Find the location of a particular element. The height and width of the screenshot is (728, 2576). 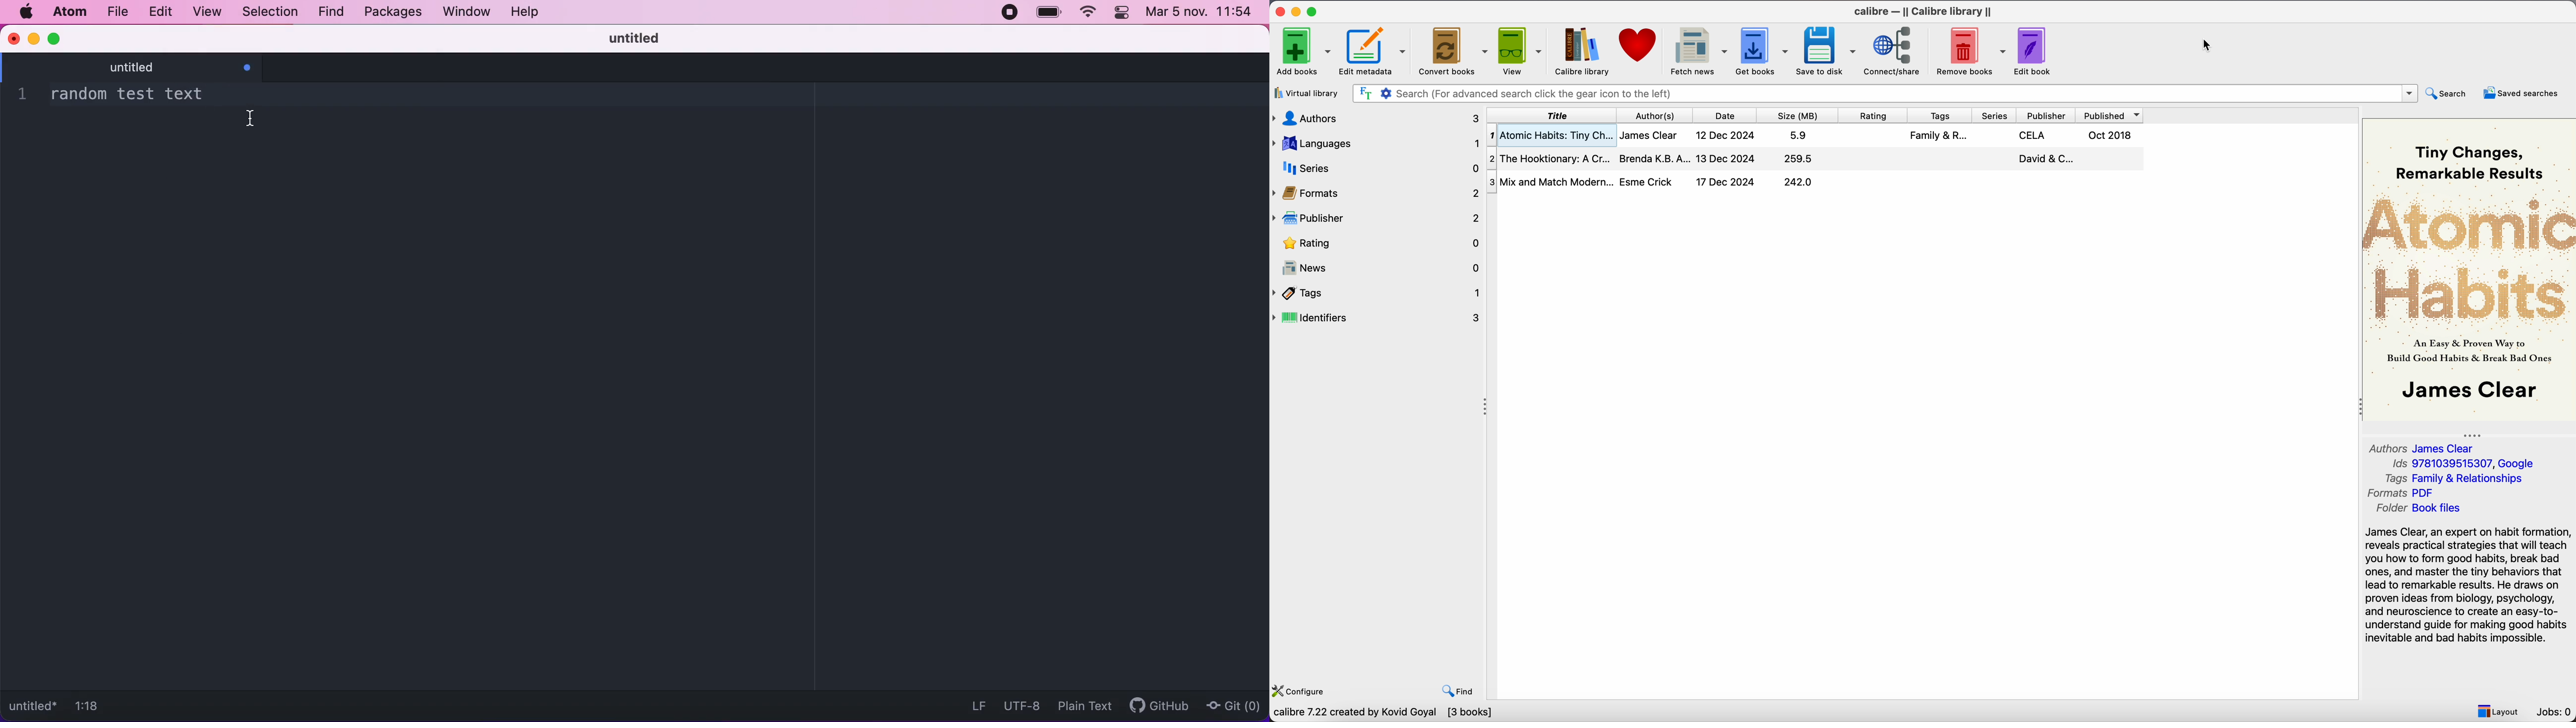

panel control is located at coordinates (1123, 13).